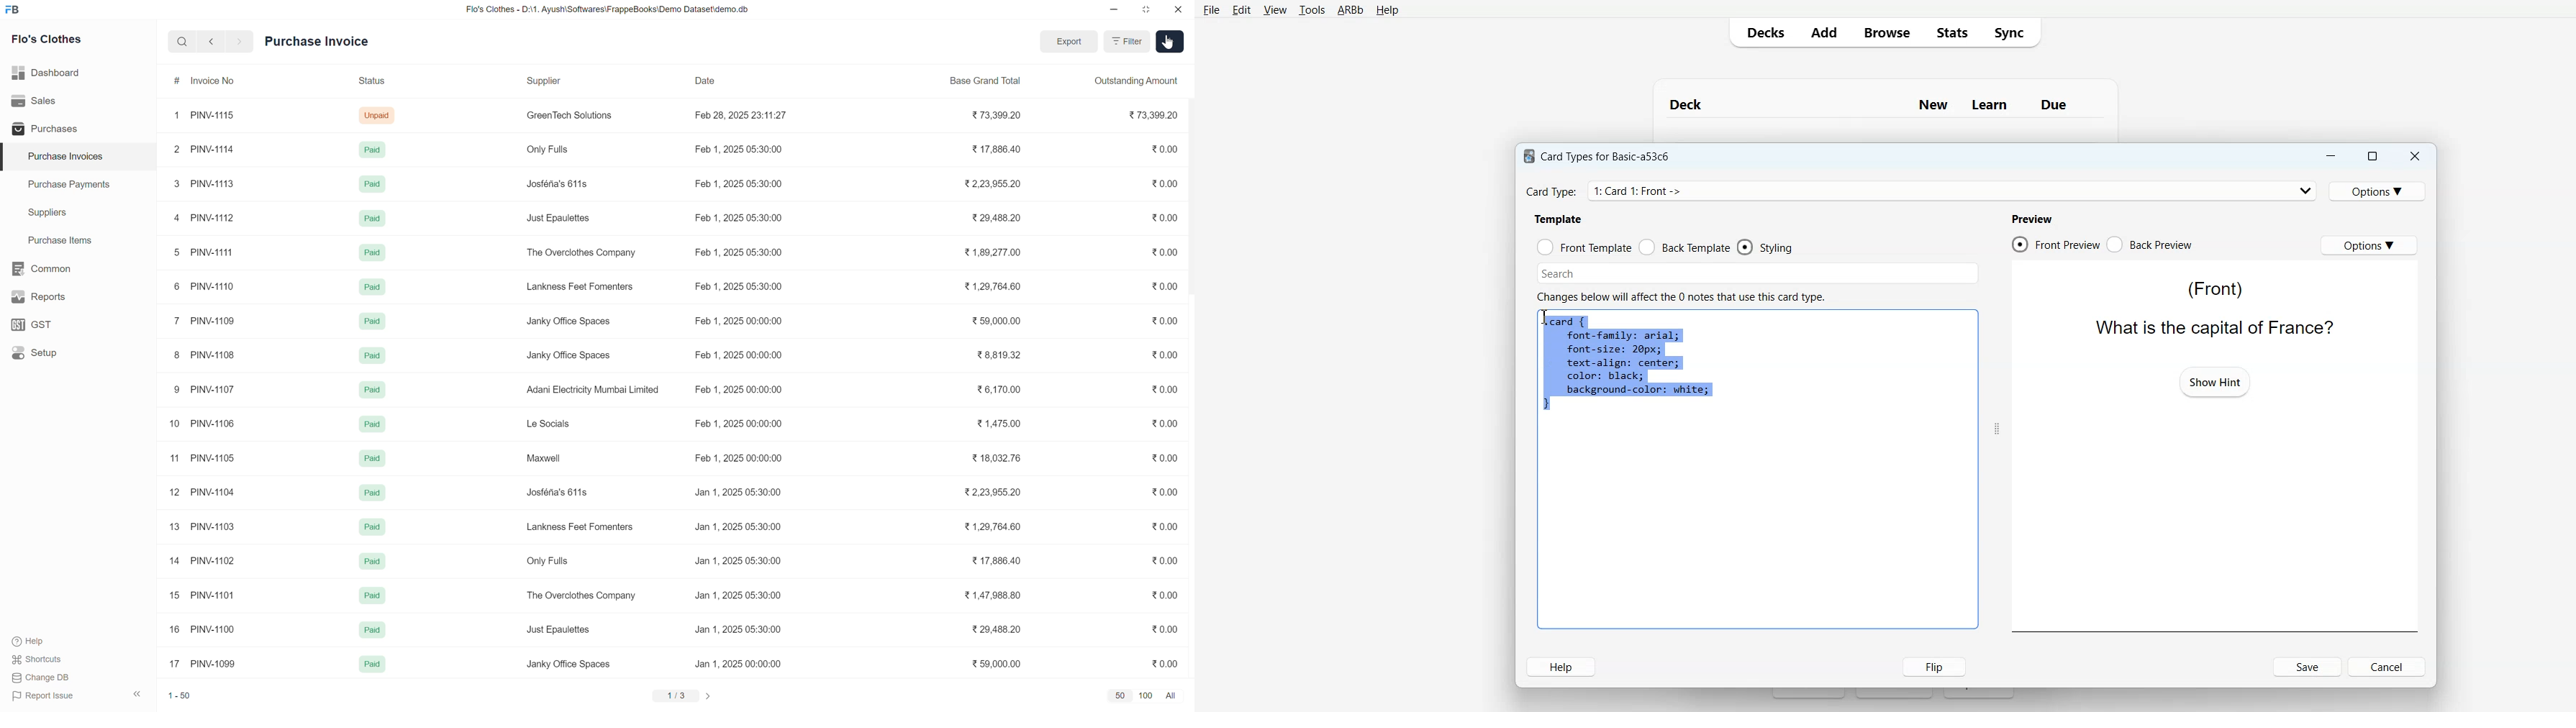 The image size is (2576, 728). Describe the element at coordinates (211, 491) in the screenshot. I see `PINV-1104` at that location.